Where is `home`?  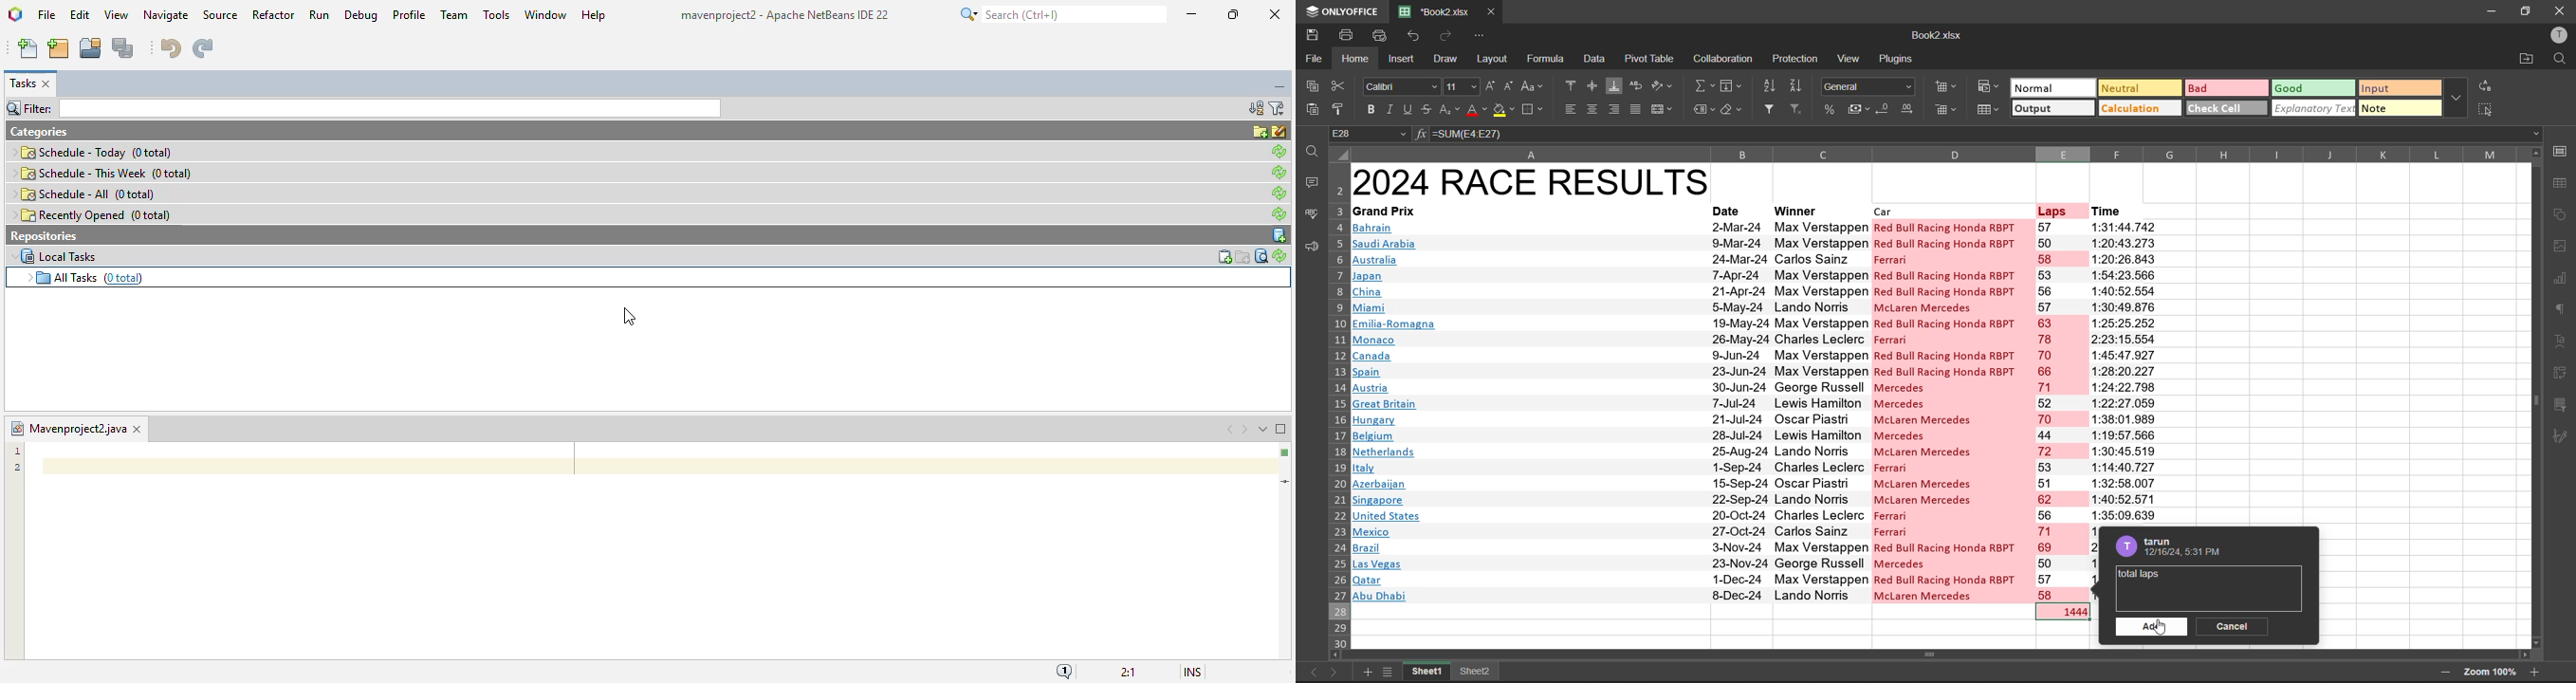
home is located at coordinates (1355, 59).